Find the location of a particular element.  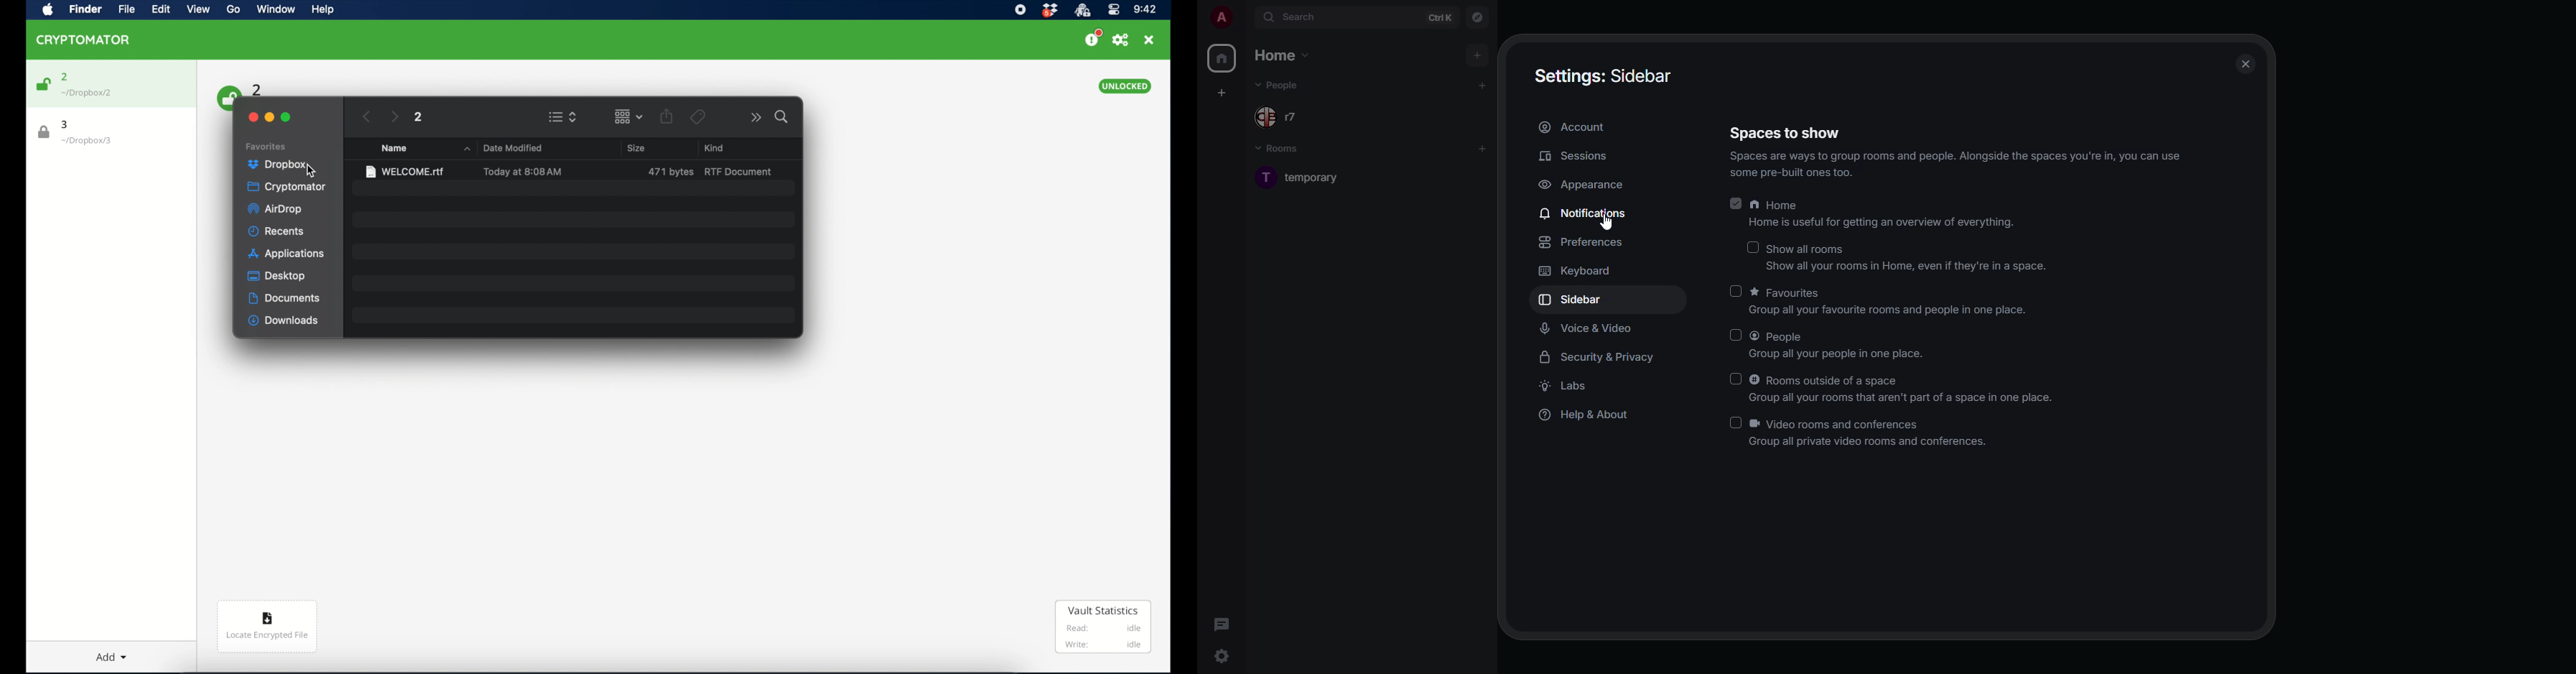

navigator is located at coordinates (1478, 19).